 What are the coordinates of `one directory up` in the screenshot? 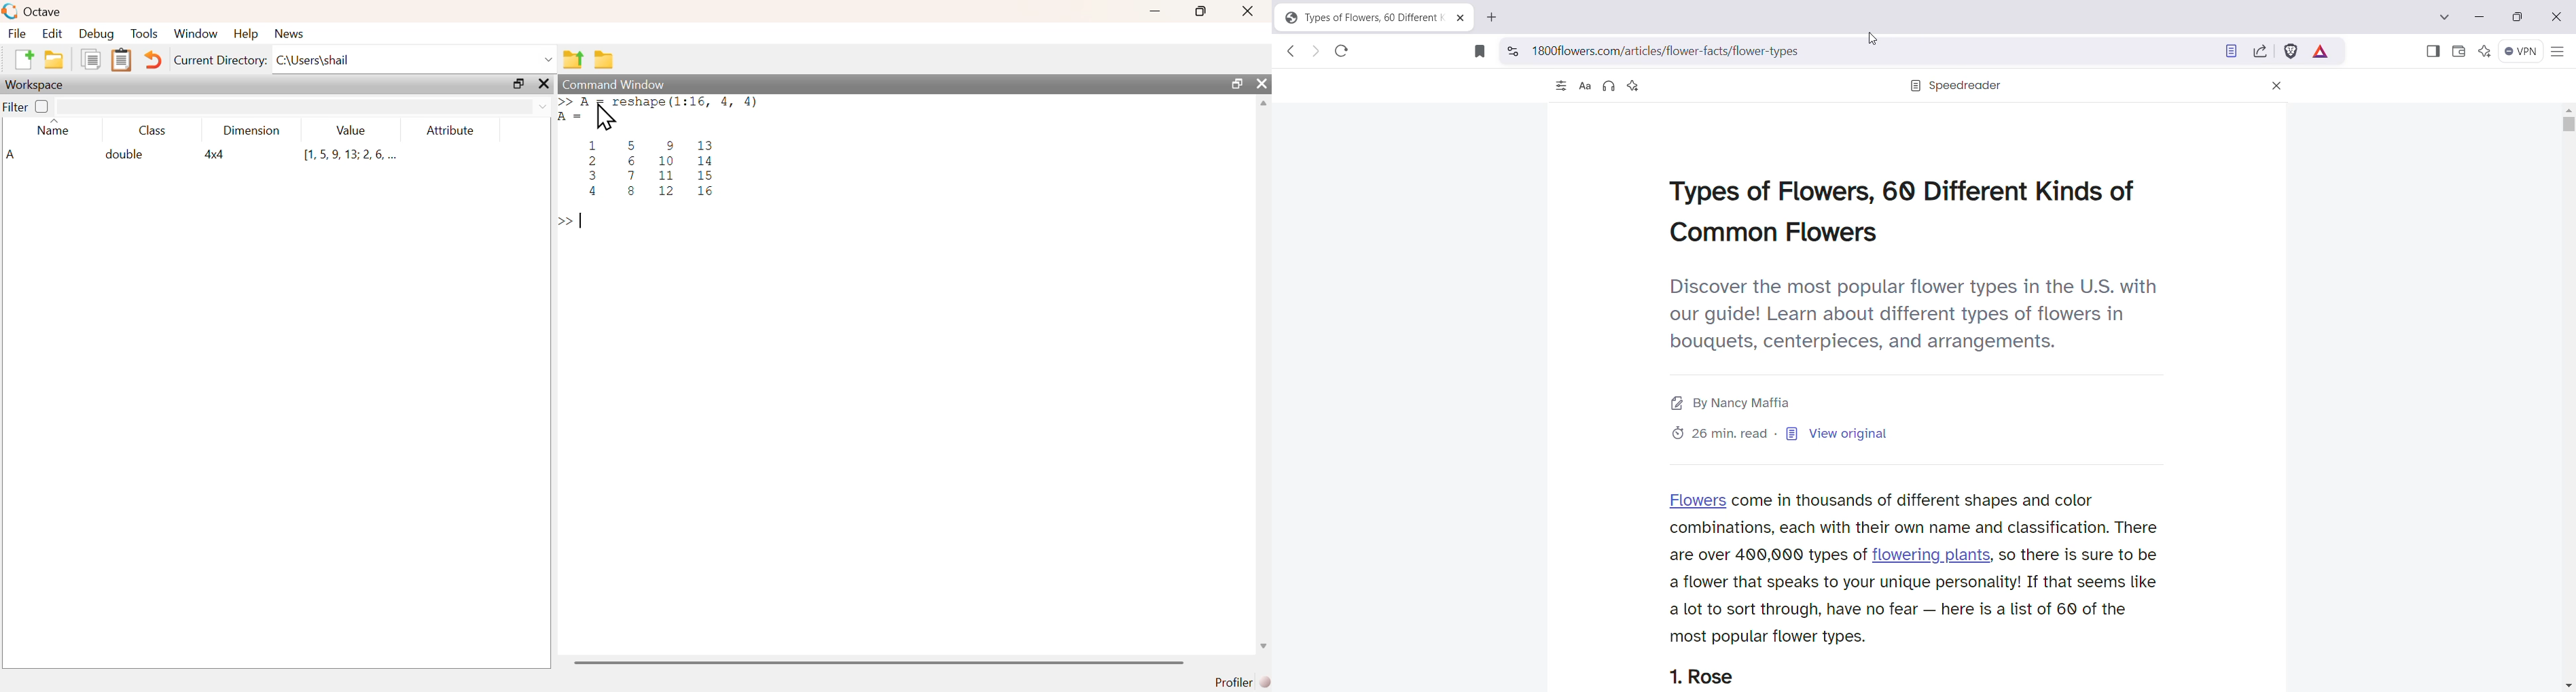 It's located at (573, 60).